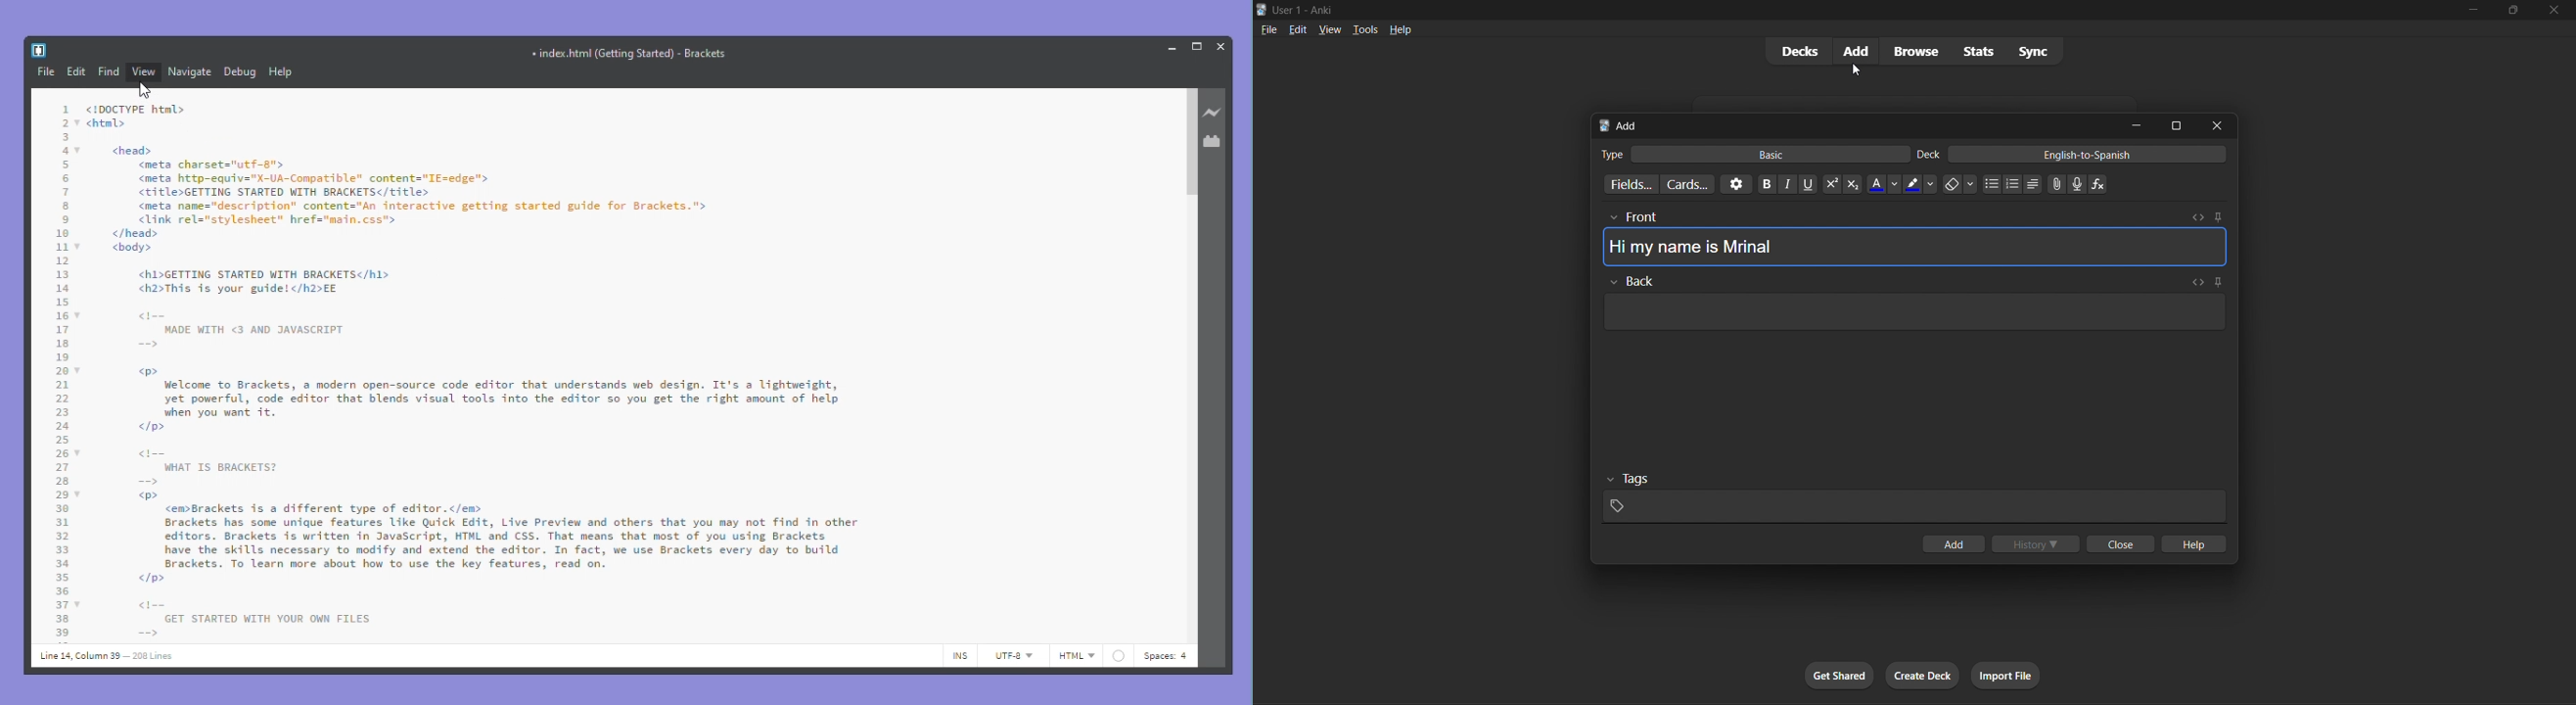 The image size is (2576, 728). I want to click on card tags text box, so click(1913, 497).